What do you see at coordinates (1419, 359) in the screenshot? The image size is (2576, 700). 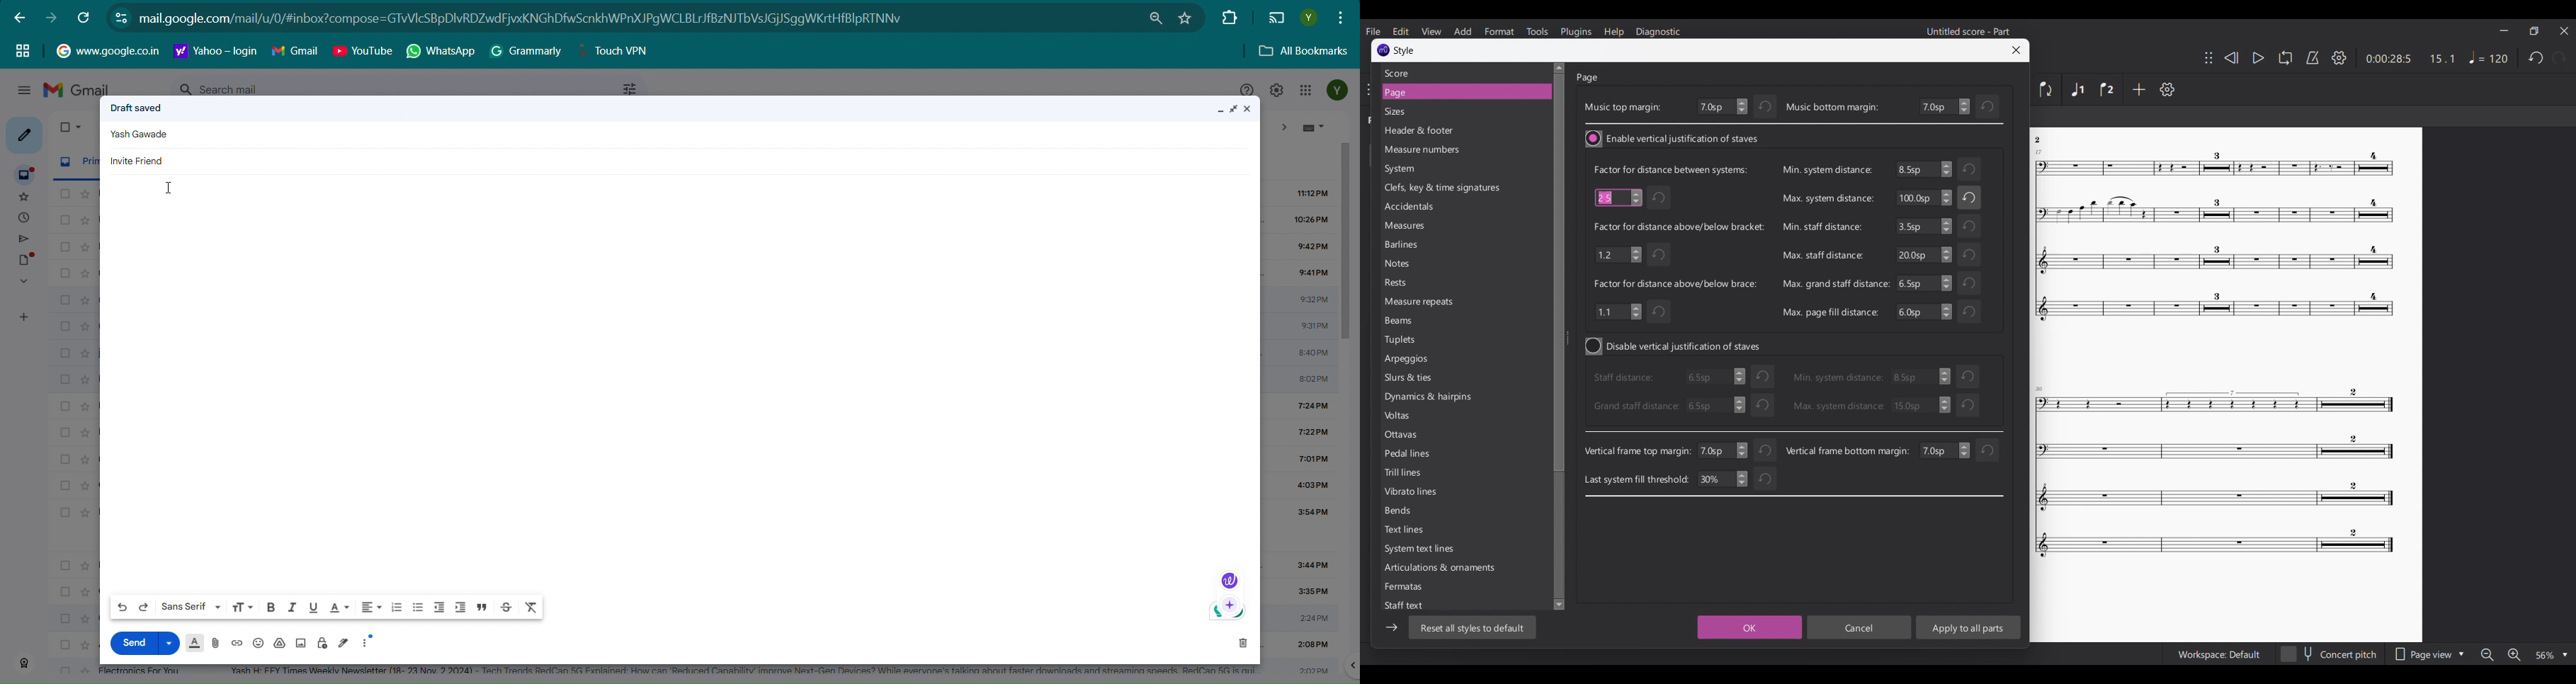 I see `Arpeggias` at bounding box center [1419, 359].